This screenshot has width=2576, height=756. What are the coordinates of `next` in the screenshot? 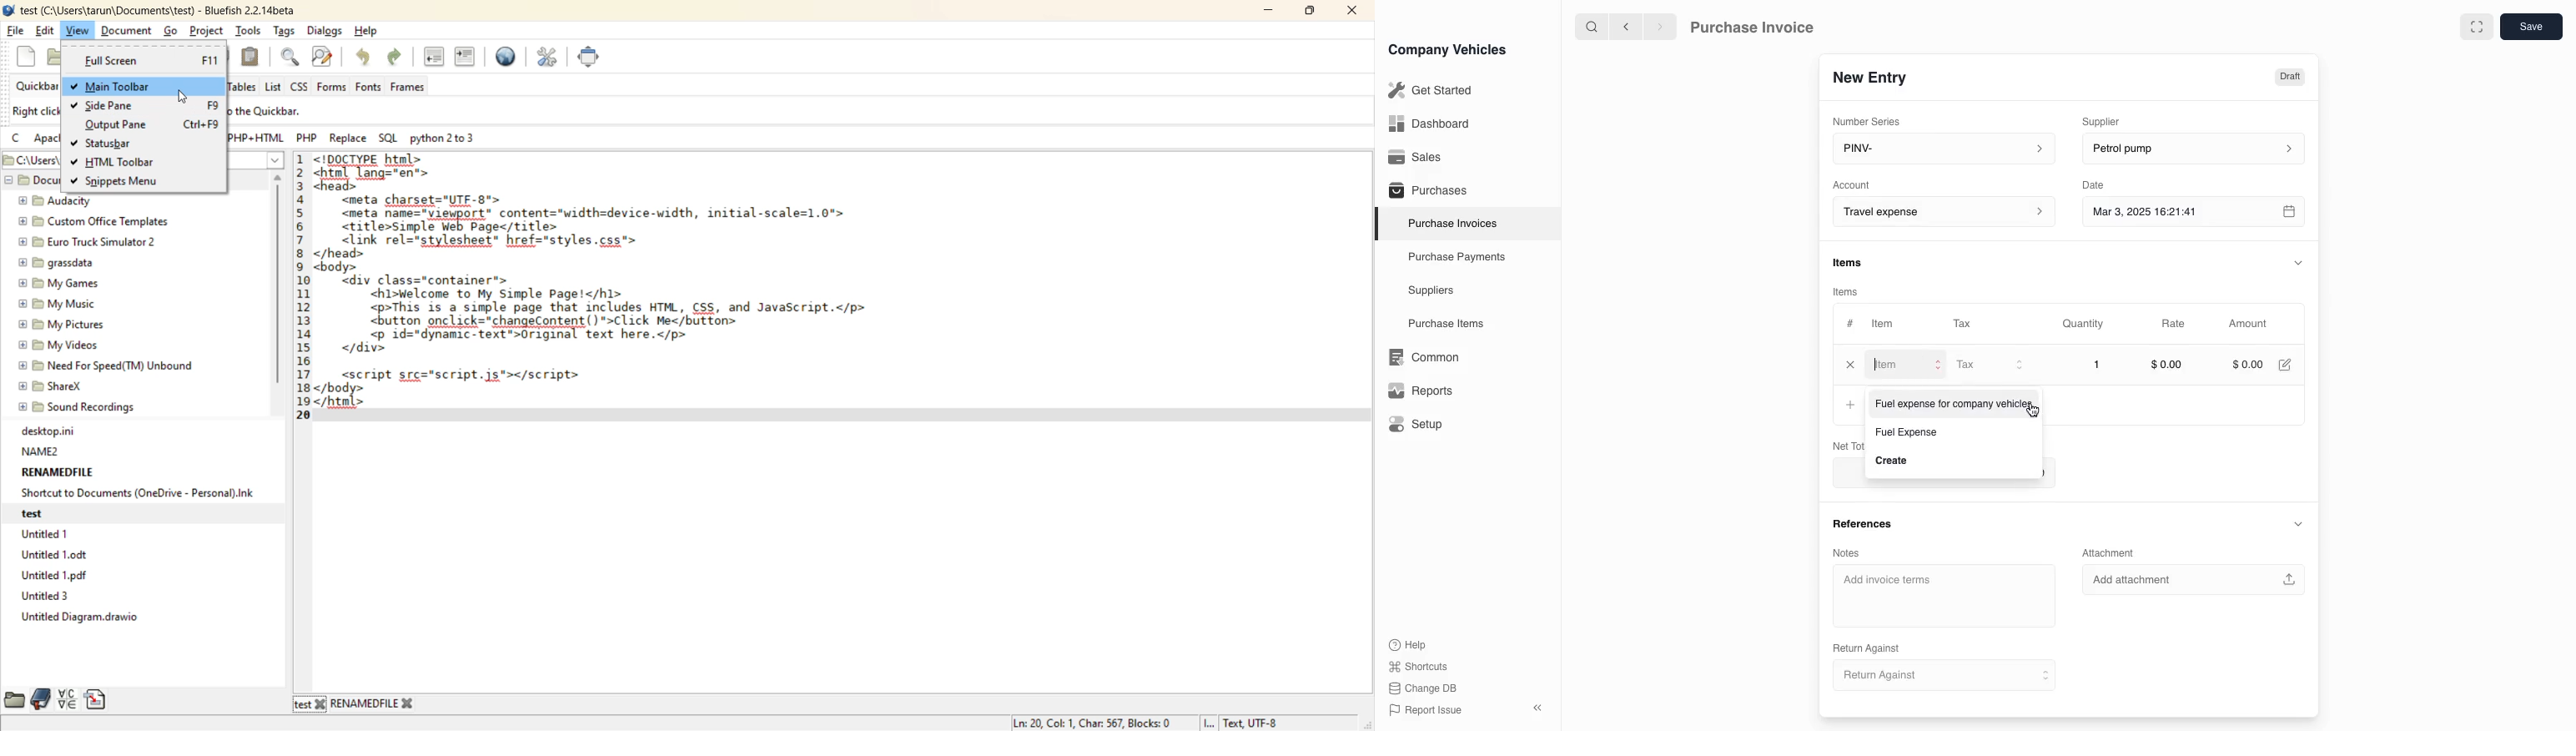 It's located at (1660, 26).